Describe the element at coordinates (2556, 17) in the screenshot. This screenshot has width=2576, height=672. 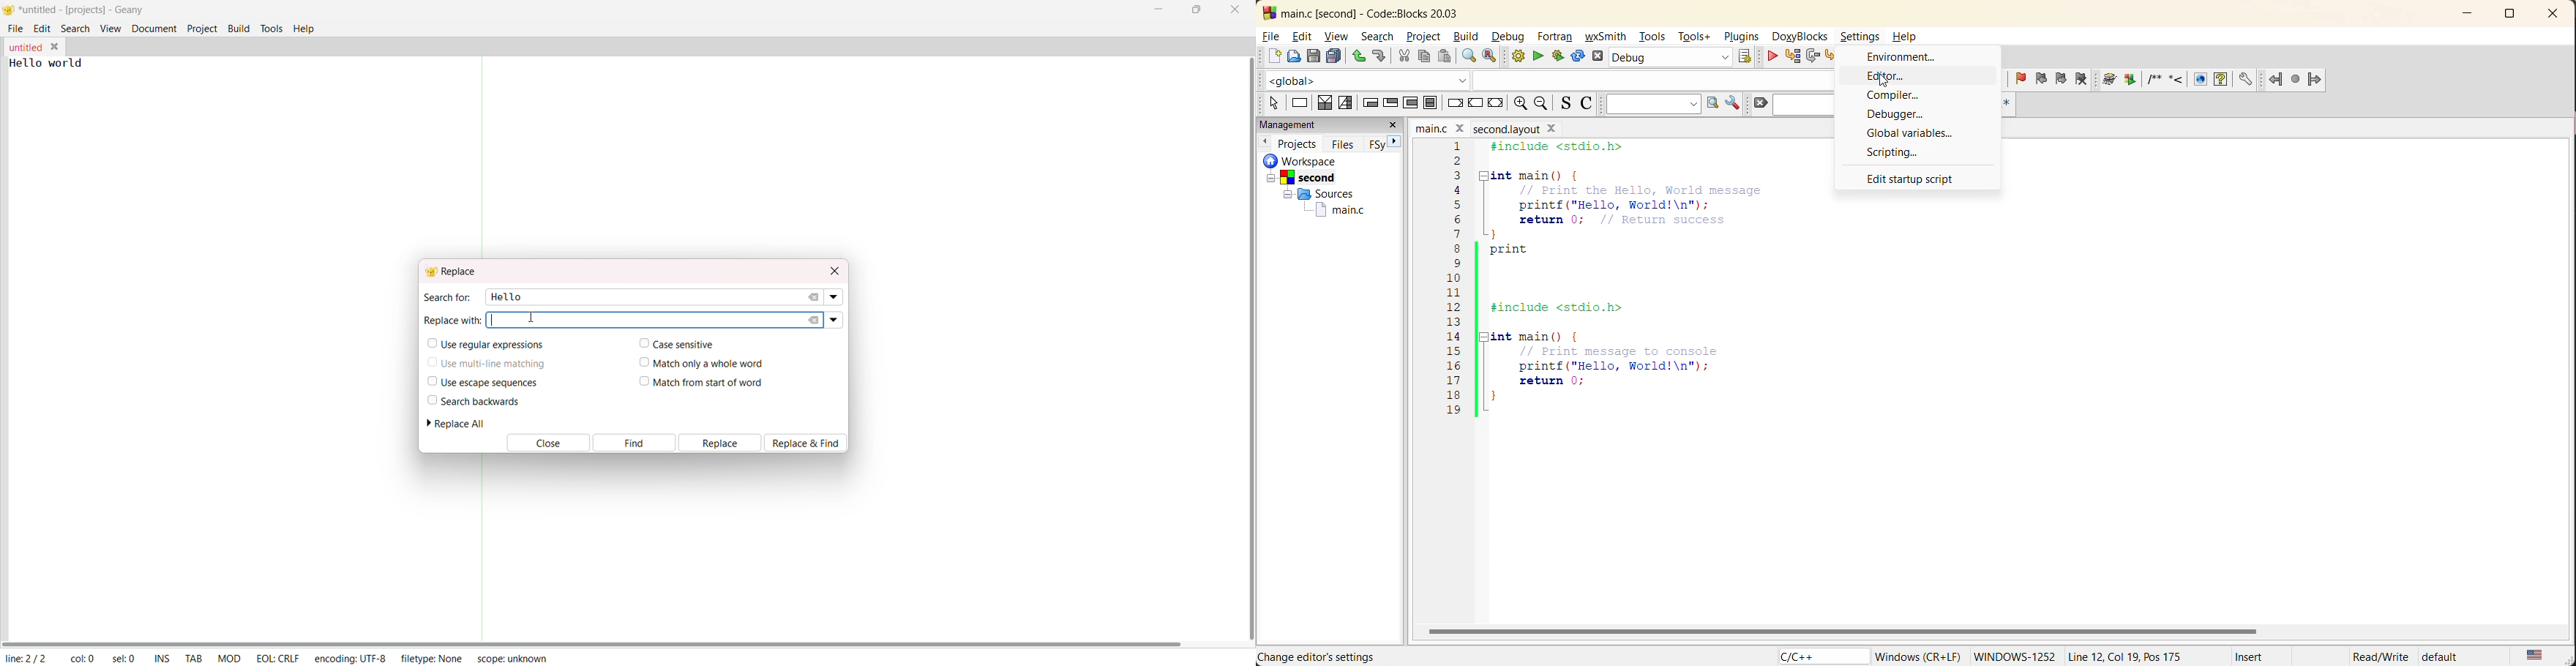
I see `close` at that location.